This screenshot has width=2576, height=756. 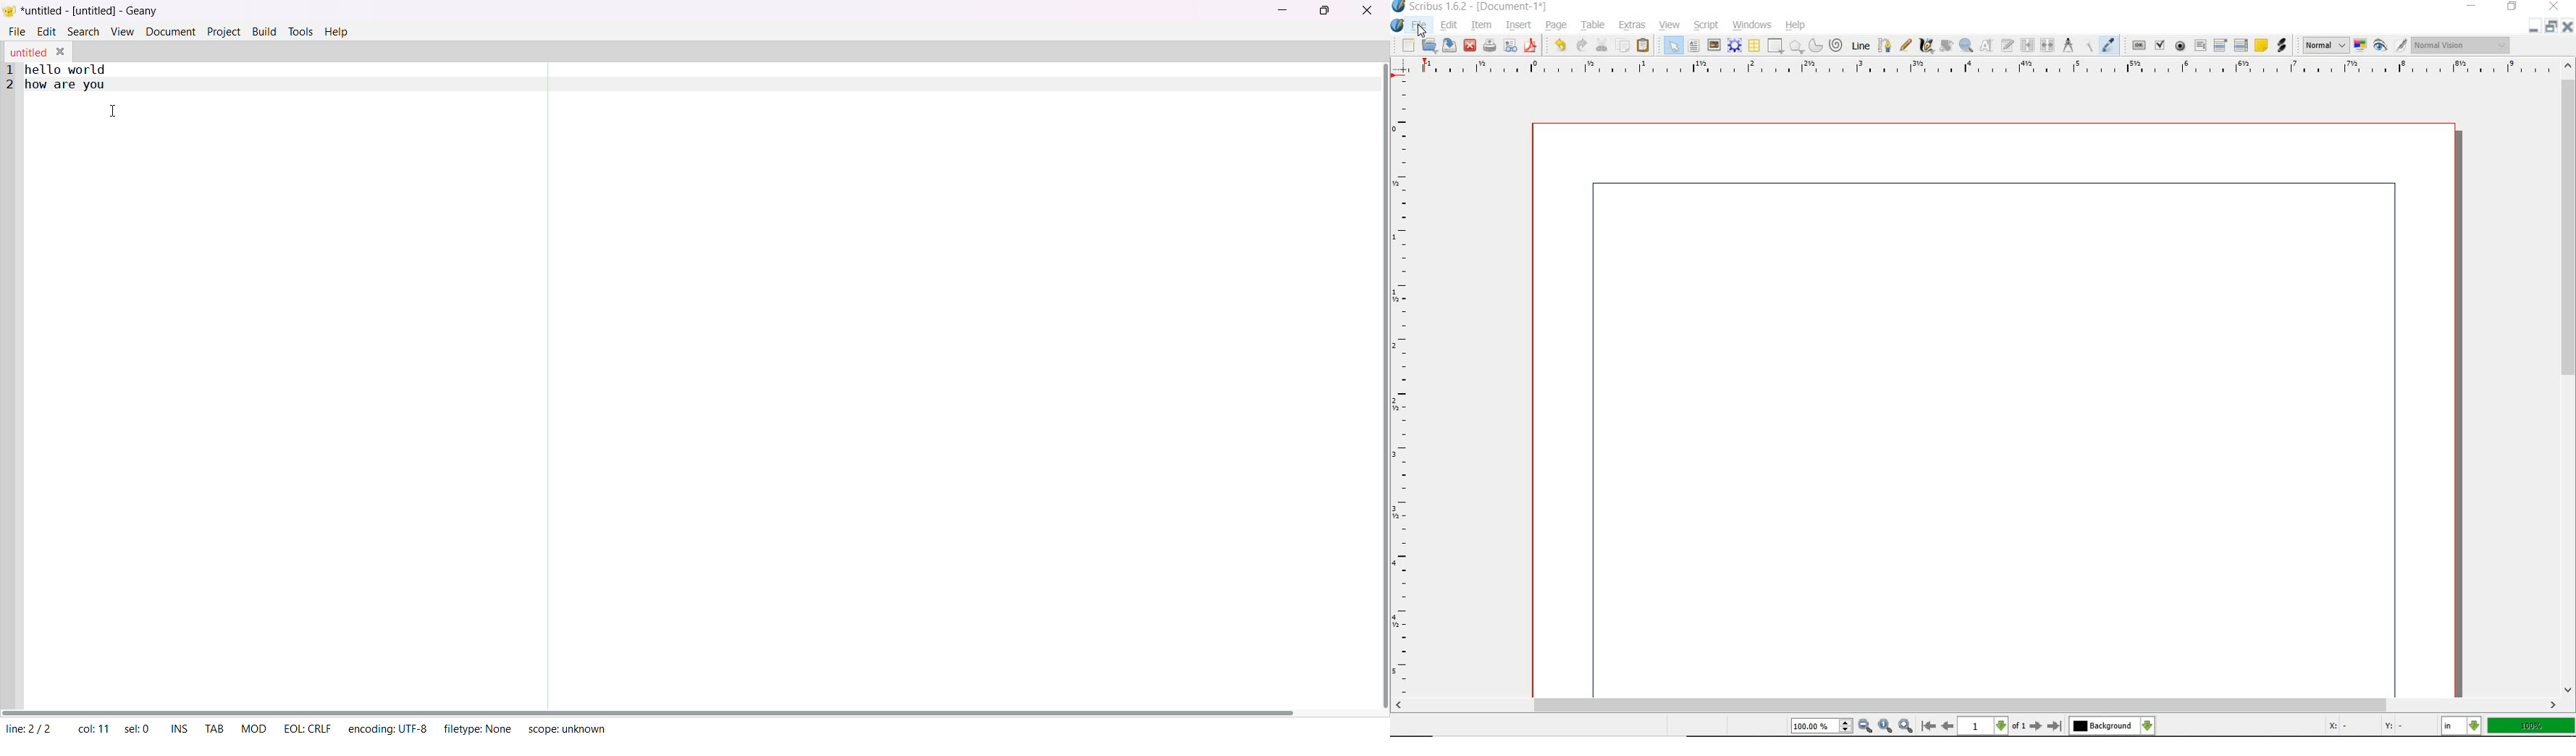 What do you see at coordinates (1860, 46) in the screenshot?
I see `line` at bounding box center [1860, 46].